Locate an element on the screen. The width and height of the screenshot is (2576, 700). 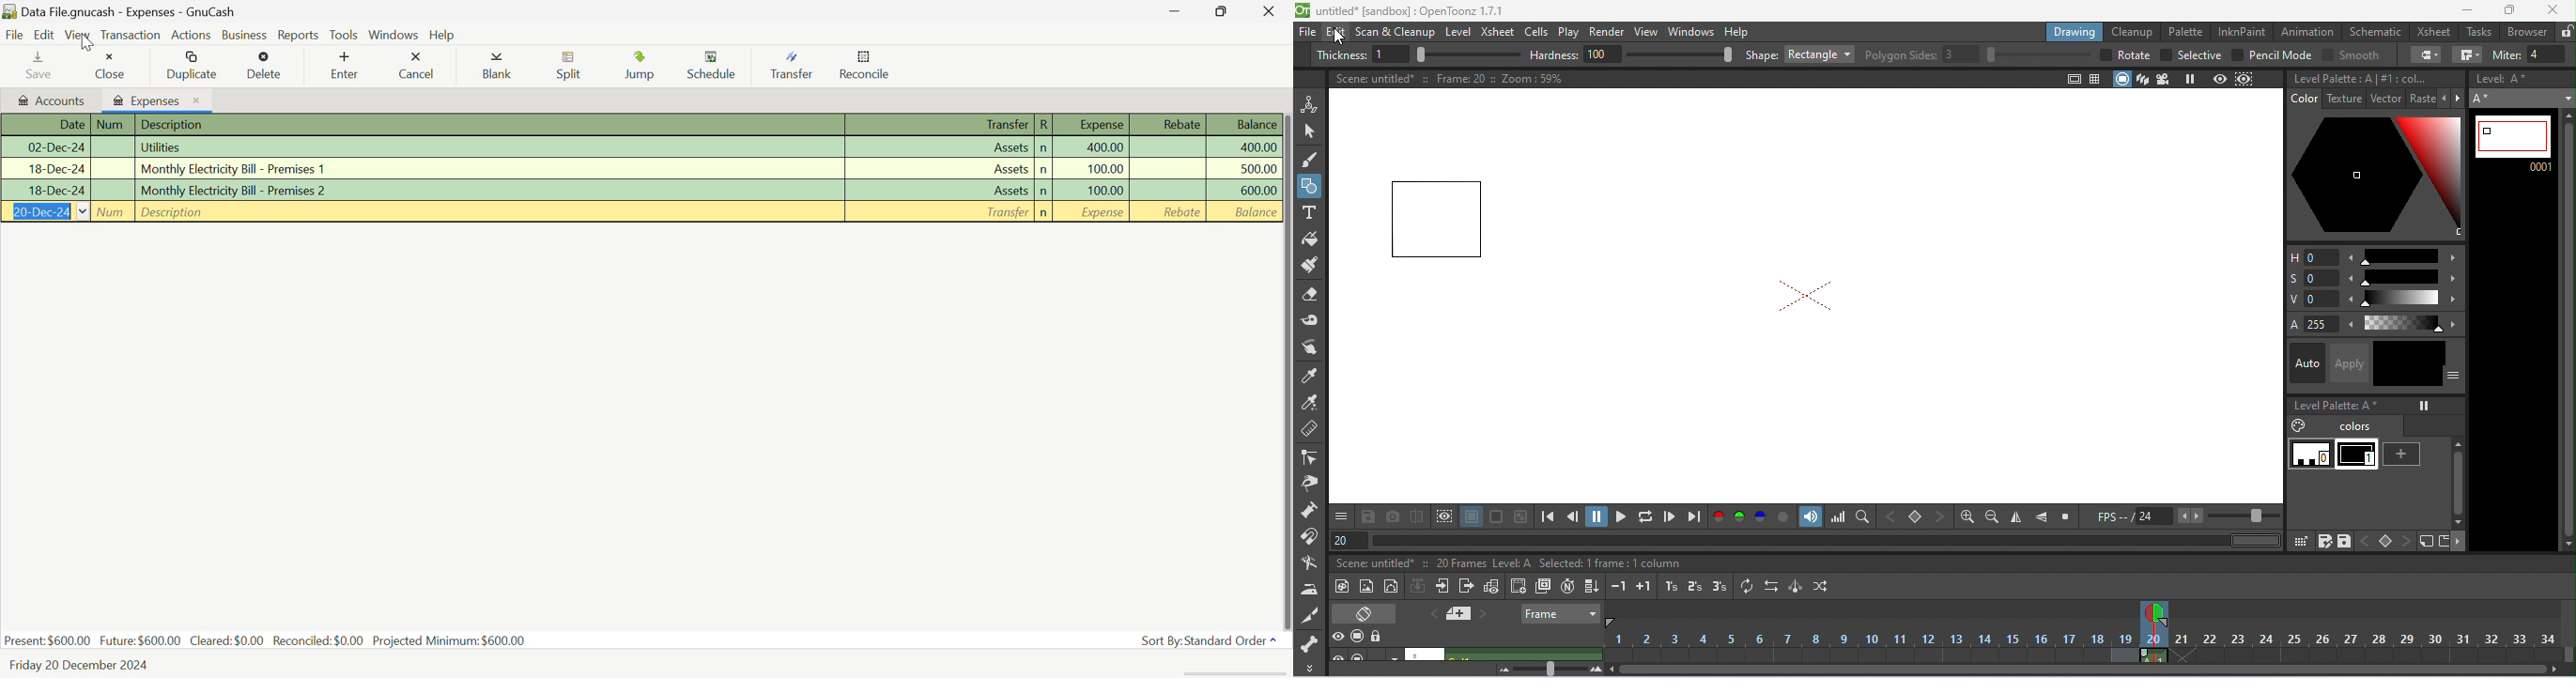
n is located at coordinates (1045, 148).